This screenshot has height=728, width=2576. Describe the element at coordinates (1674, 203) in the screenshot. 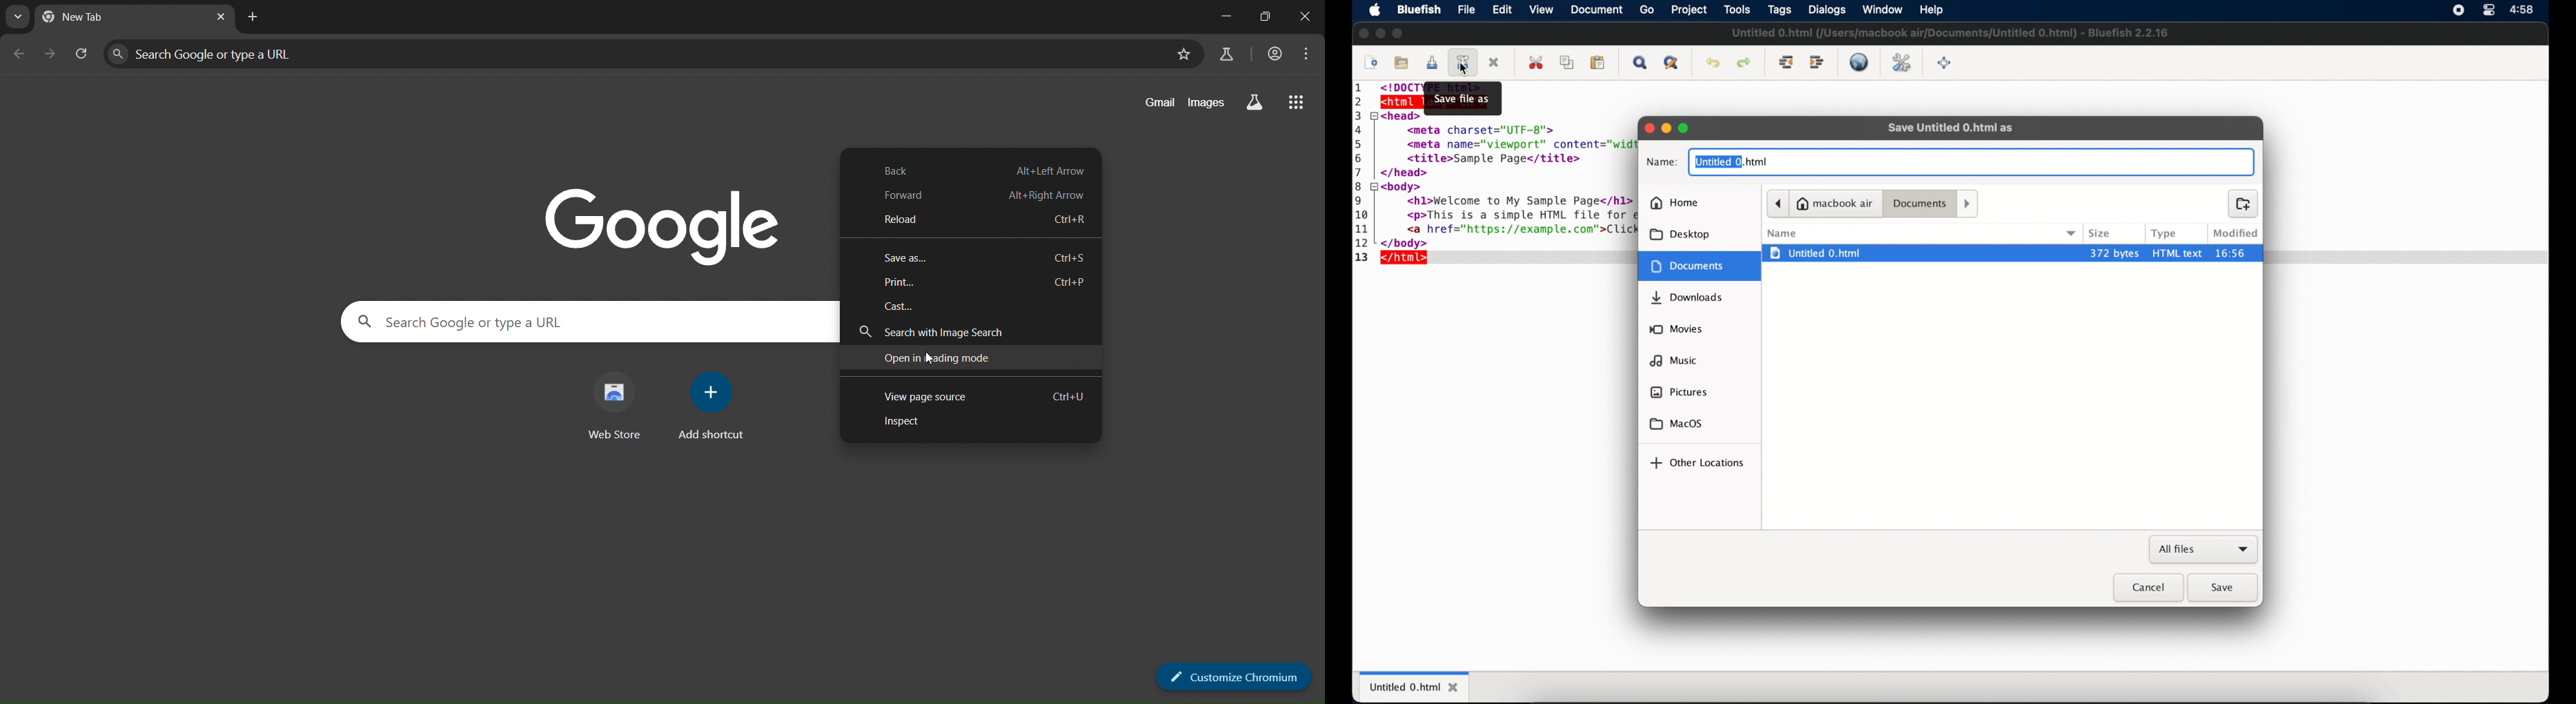

I see `home` at that location.